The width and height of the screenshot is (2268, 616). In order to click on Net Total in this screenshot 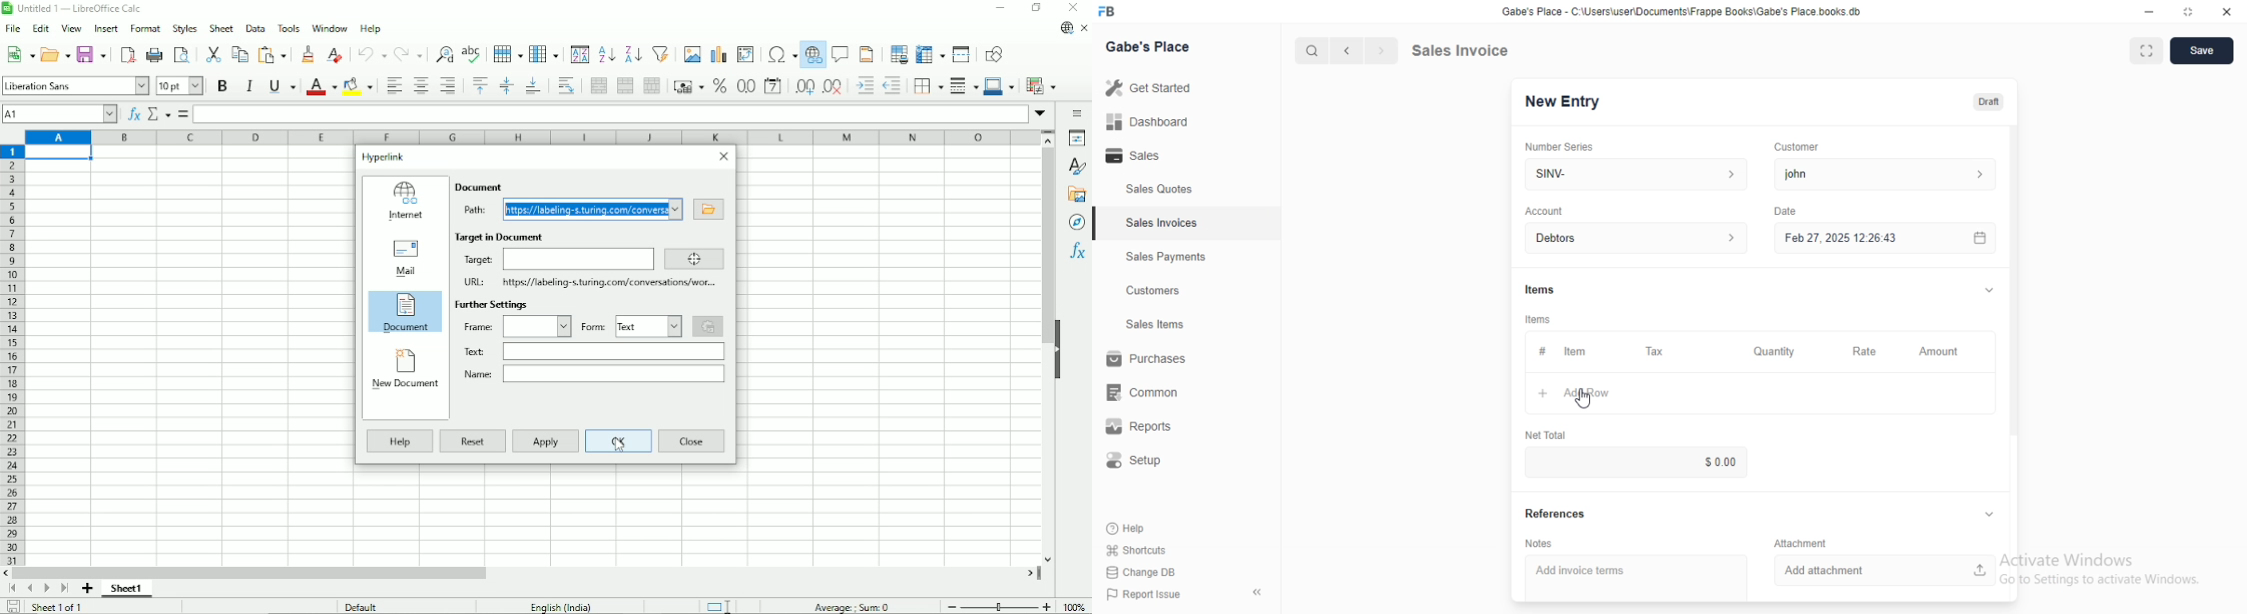, I will do `click(1543, 433)`.